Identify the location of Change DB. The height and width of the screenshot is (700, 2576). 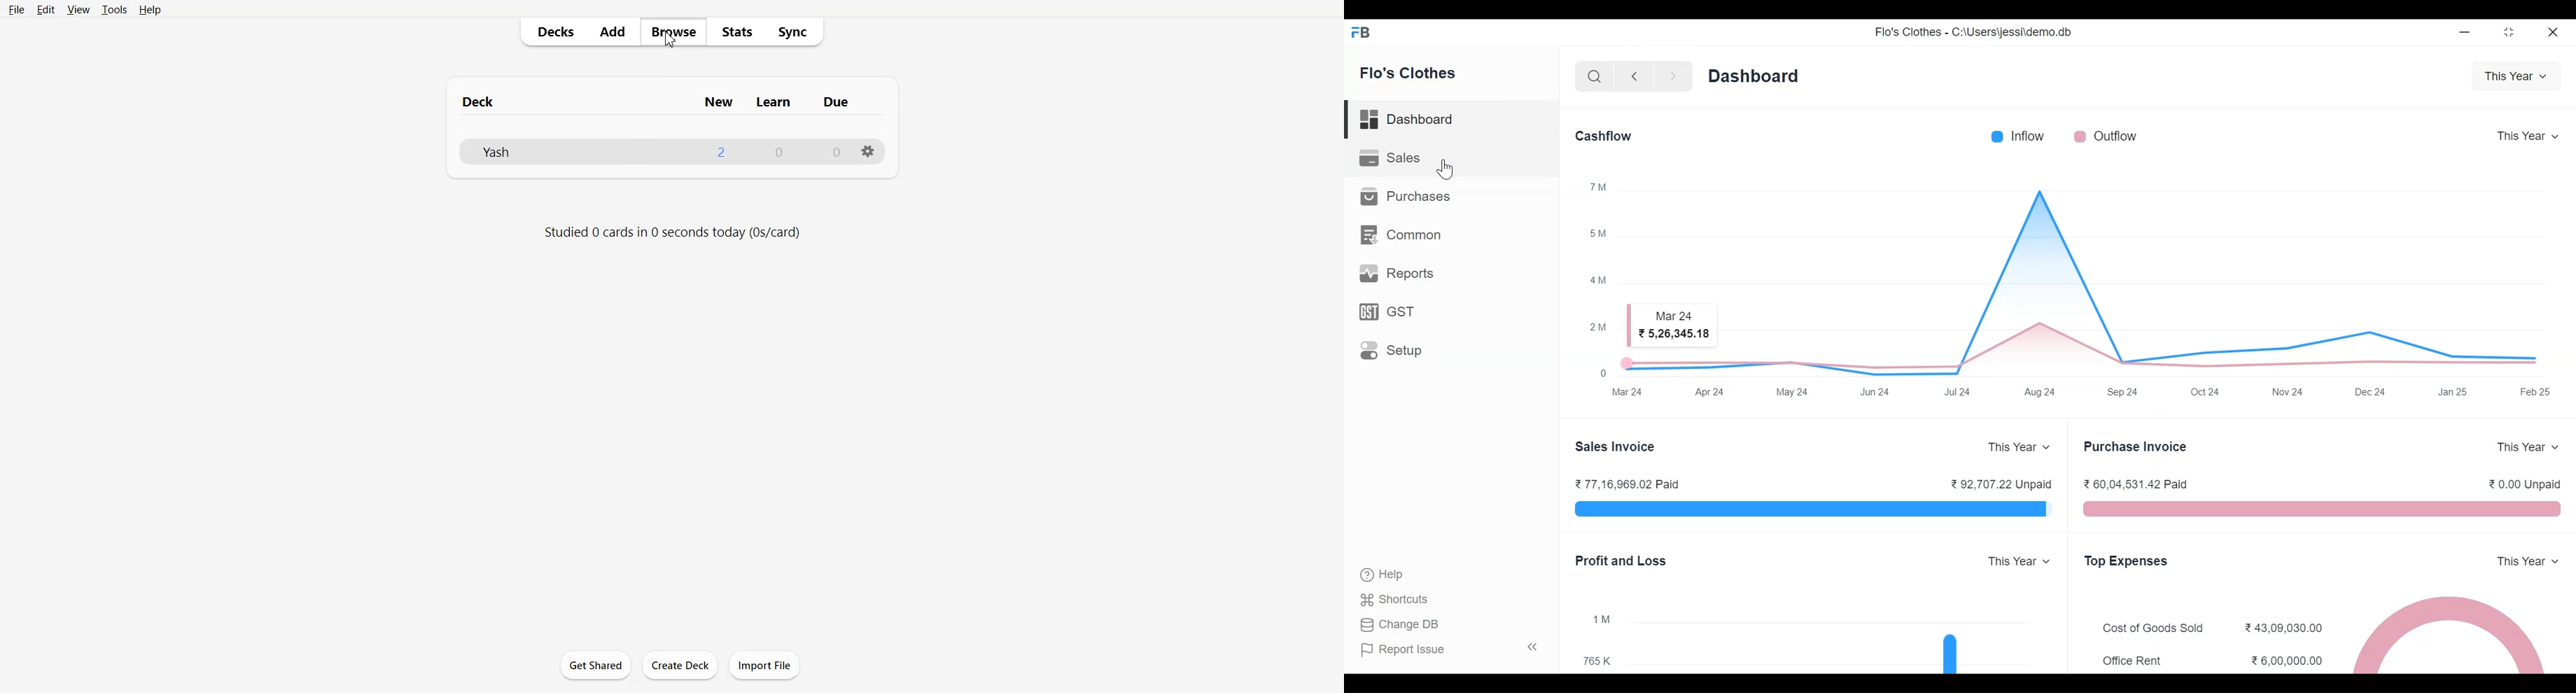
(1399, 624).